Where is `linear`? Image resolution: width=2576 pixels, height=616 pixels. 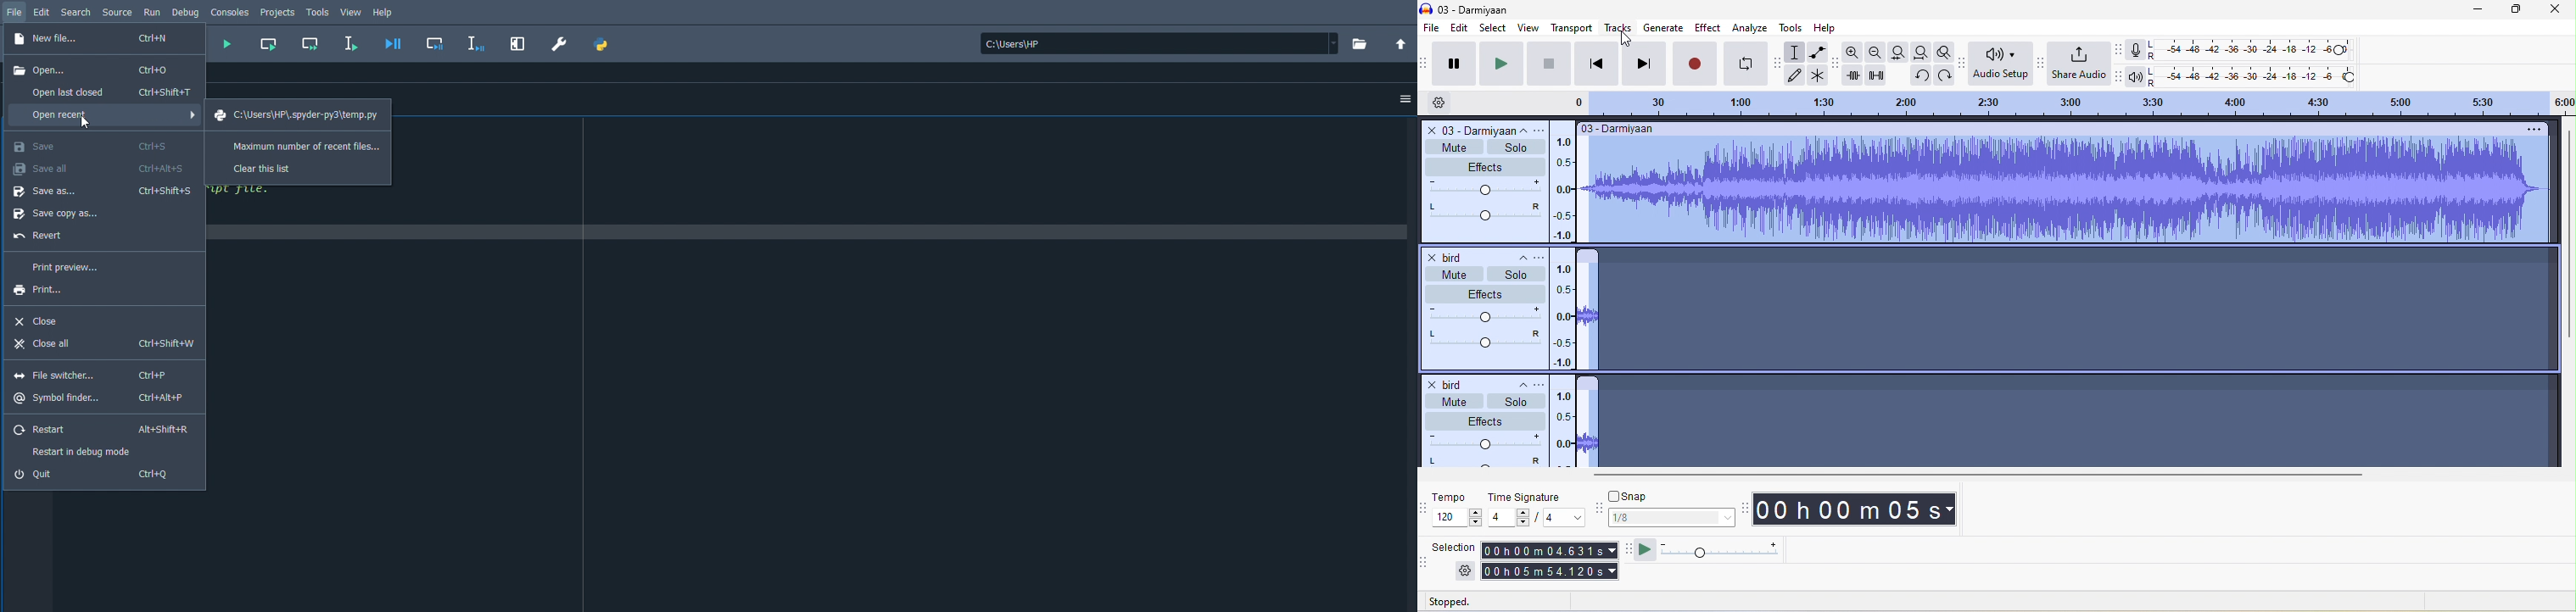 linear is located at coordinates (1562, 183).